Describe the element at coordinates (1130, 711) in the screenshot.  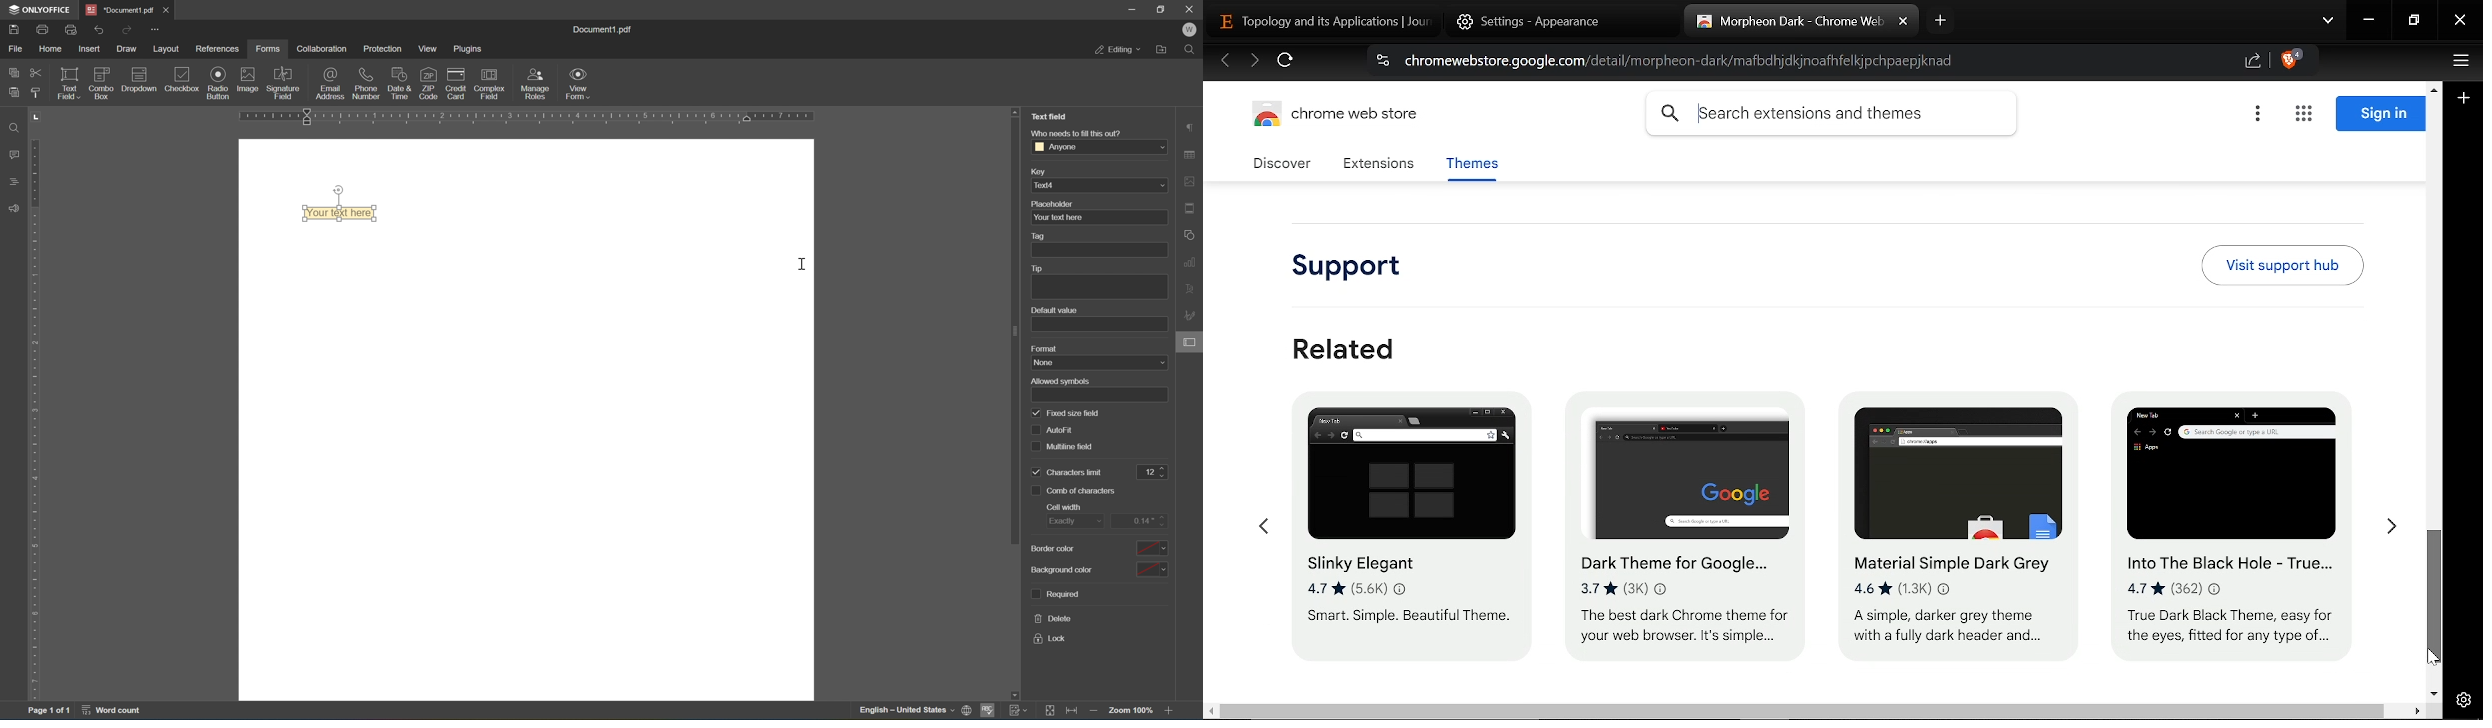
I see `zoom 100%` at that location.